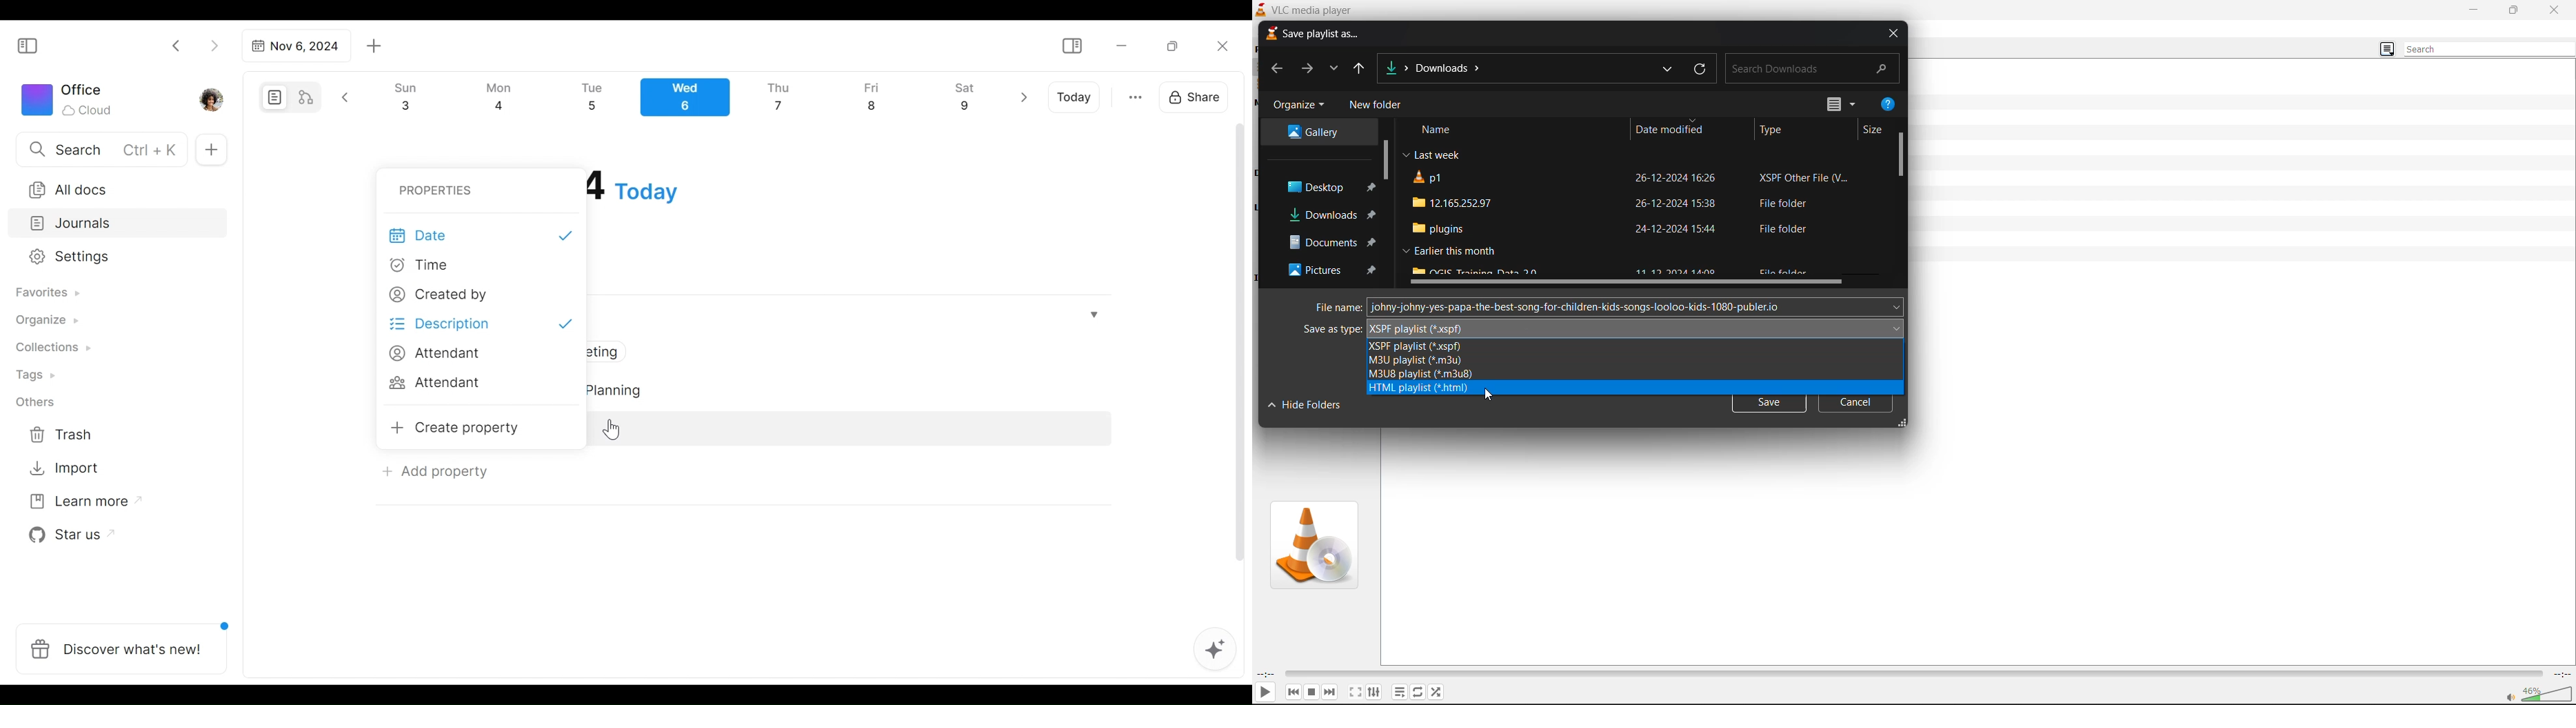 The image size is (2576, 728). What do you see at coordinates (119, 225) in the screenshot?
I see `Journals` at bounding box center [119, 225].